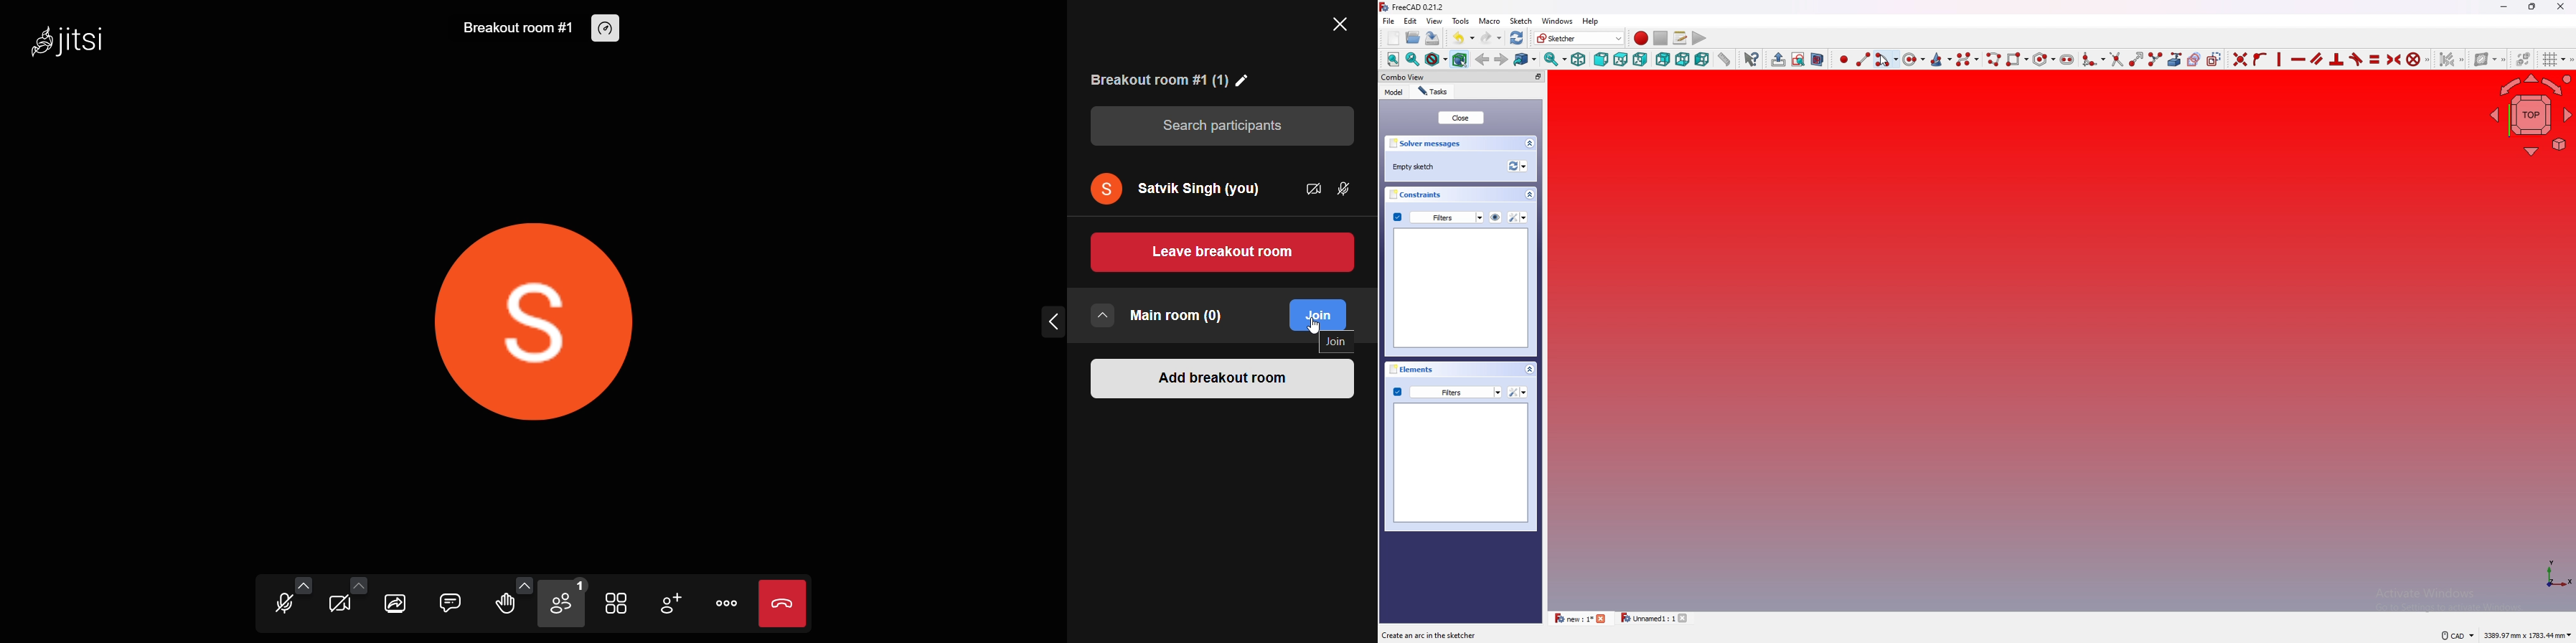 Image resolution: width=2576 pixels, height=644 pixels. Describe the element at coordinates (1817, 59) in the screenshot. I see `view section` at that location.